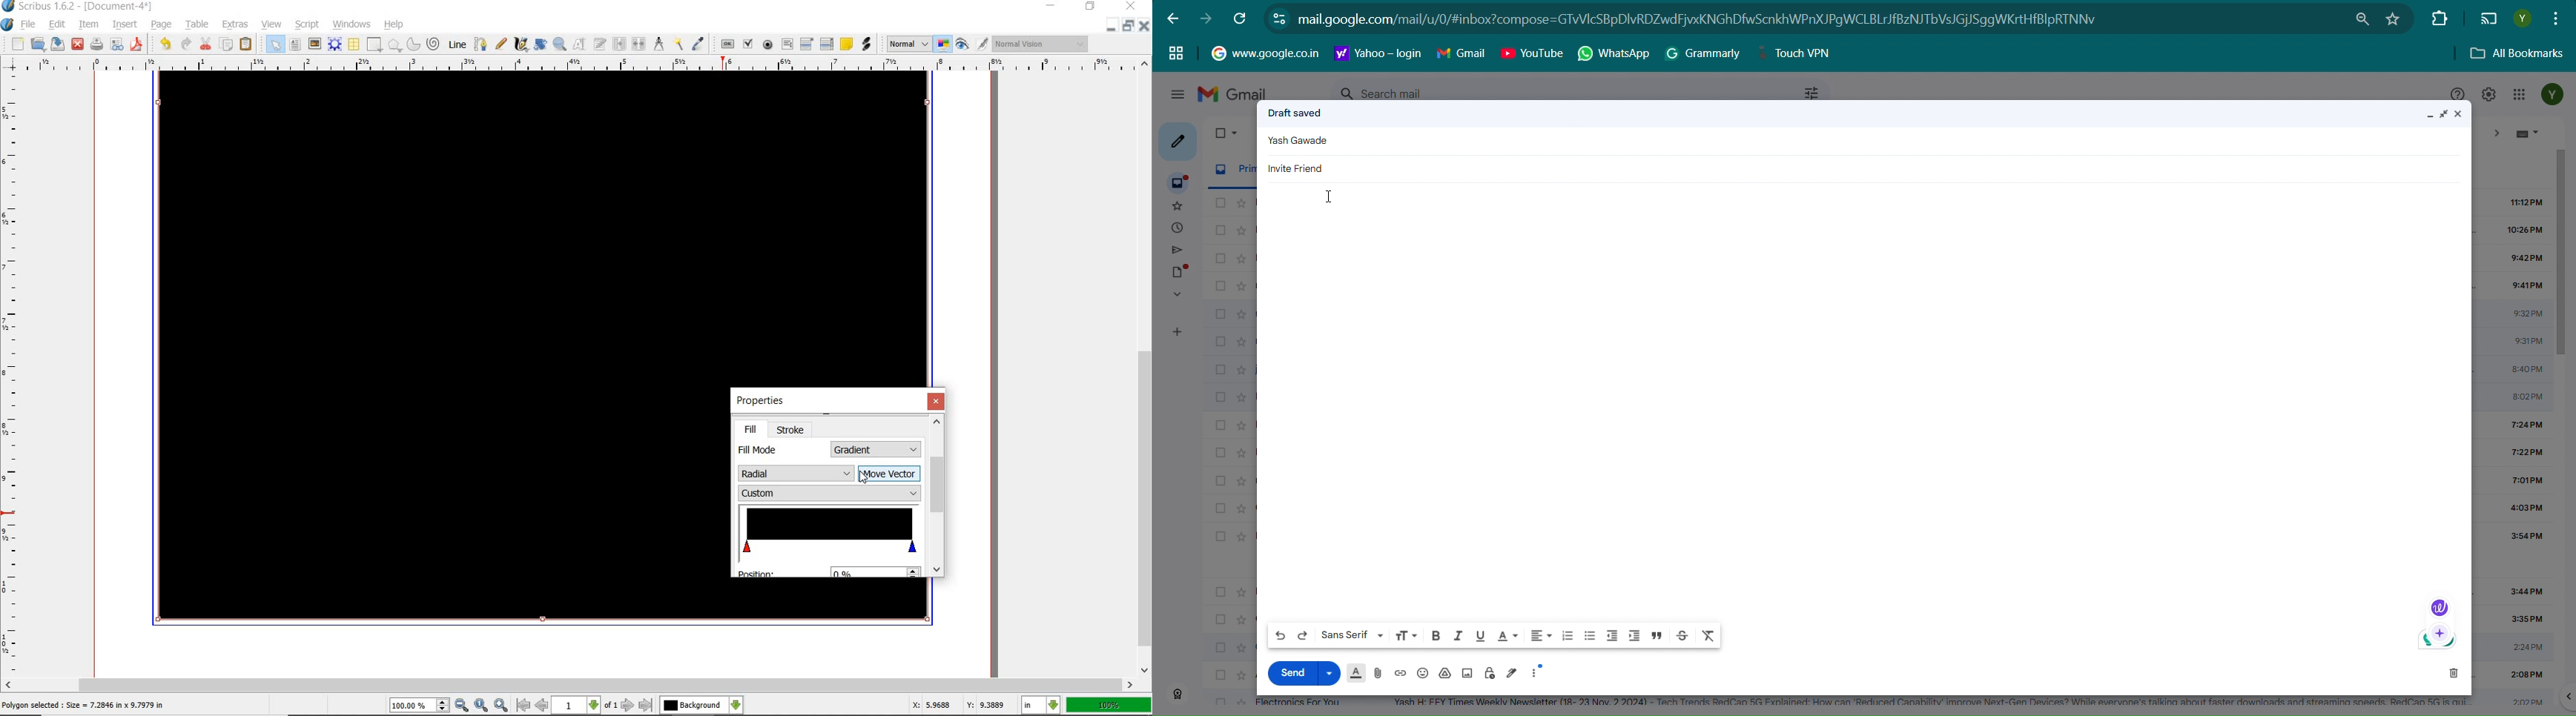 The width and height of the screenshot is (2576, 728). Describe the element at coordinates (1042, 705) in the screenshot. I see `in` at that location.